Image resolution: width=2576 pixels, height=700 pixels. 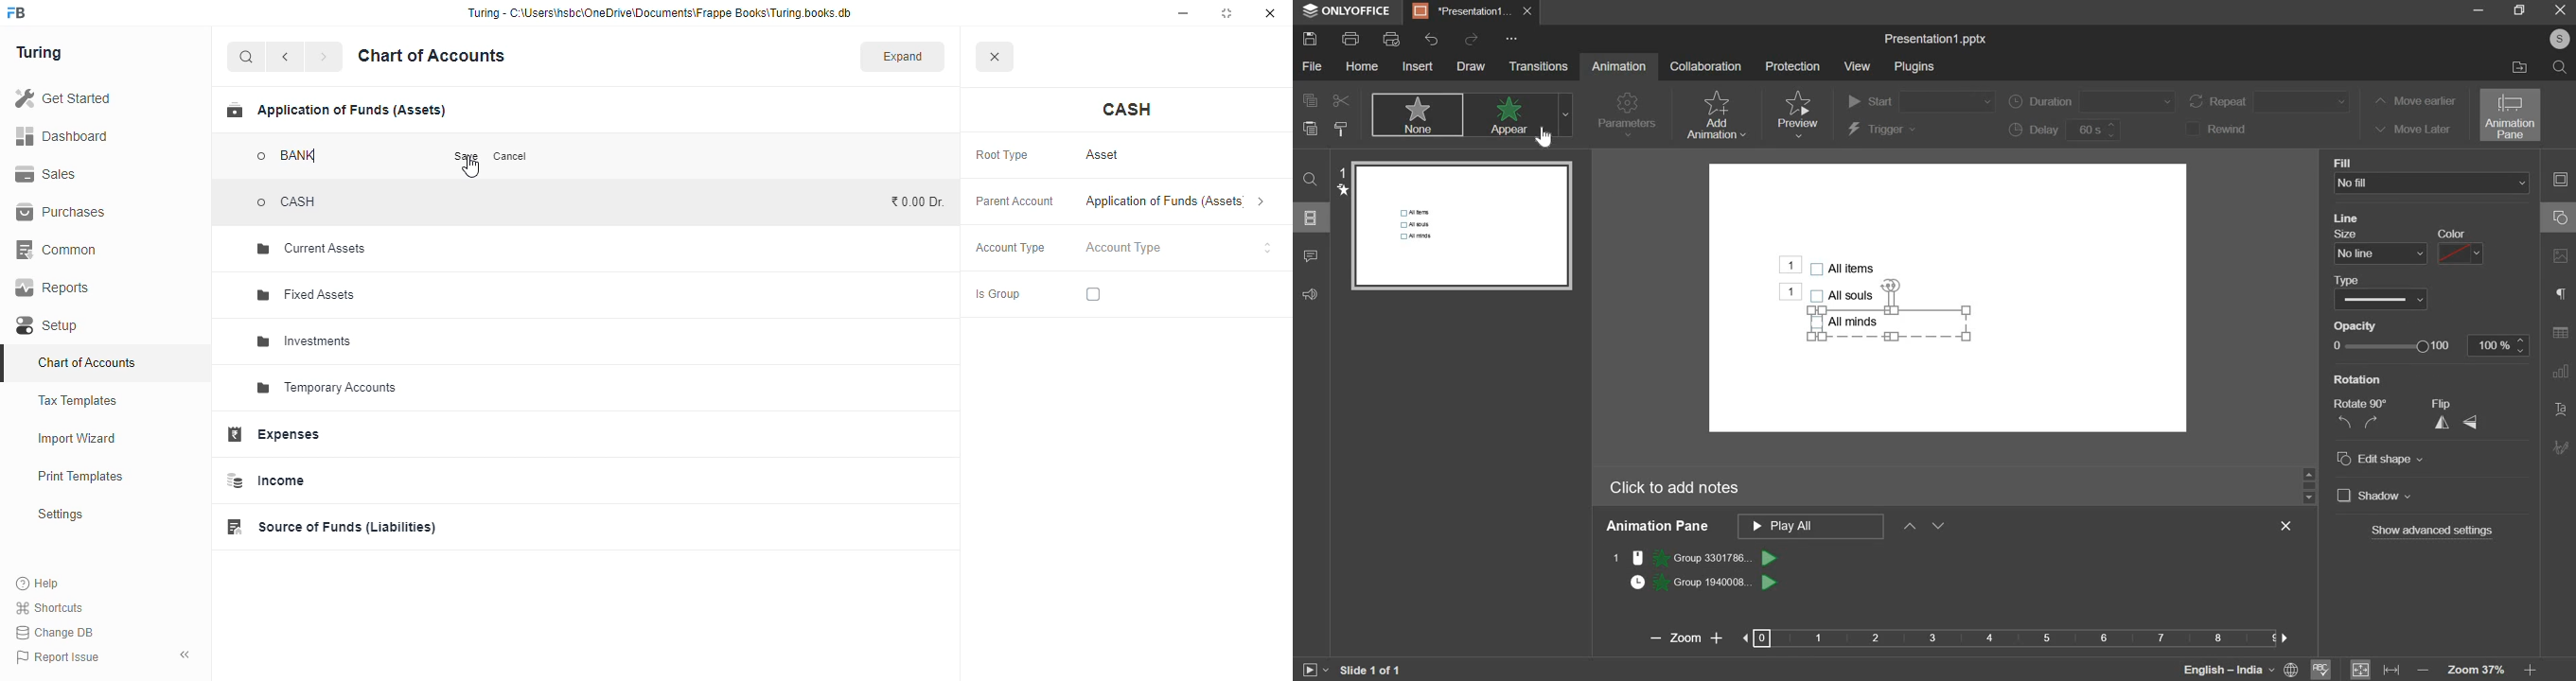 I want to click on rewind, so click(x=2222, y=128).